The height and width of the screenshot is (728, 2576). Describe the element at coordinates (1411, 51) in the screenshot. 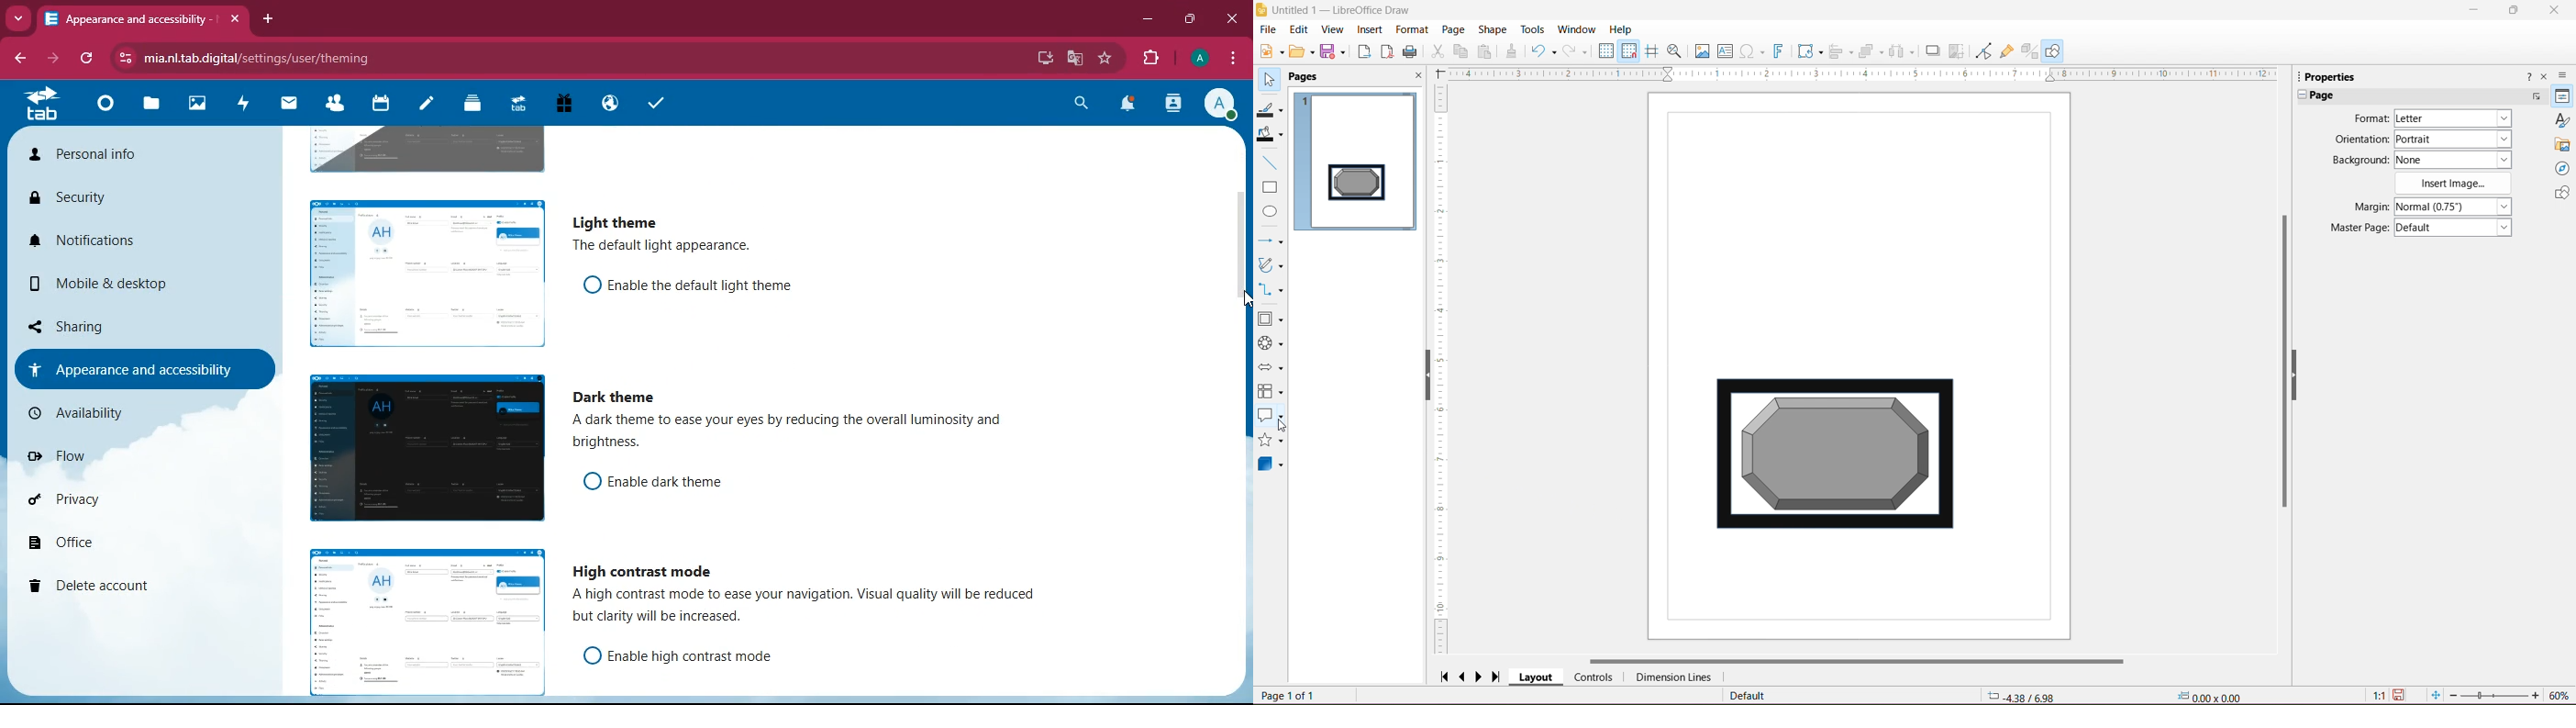

I see `Print` at that location.